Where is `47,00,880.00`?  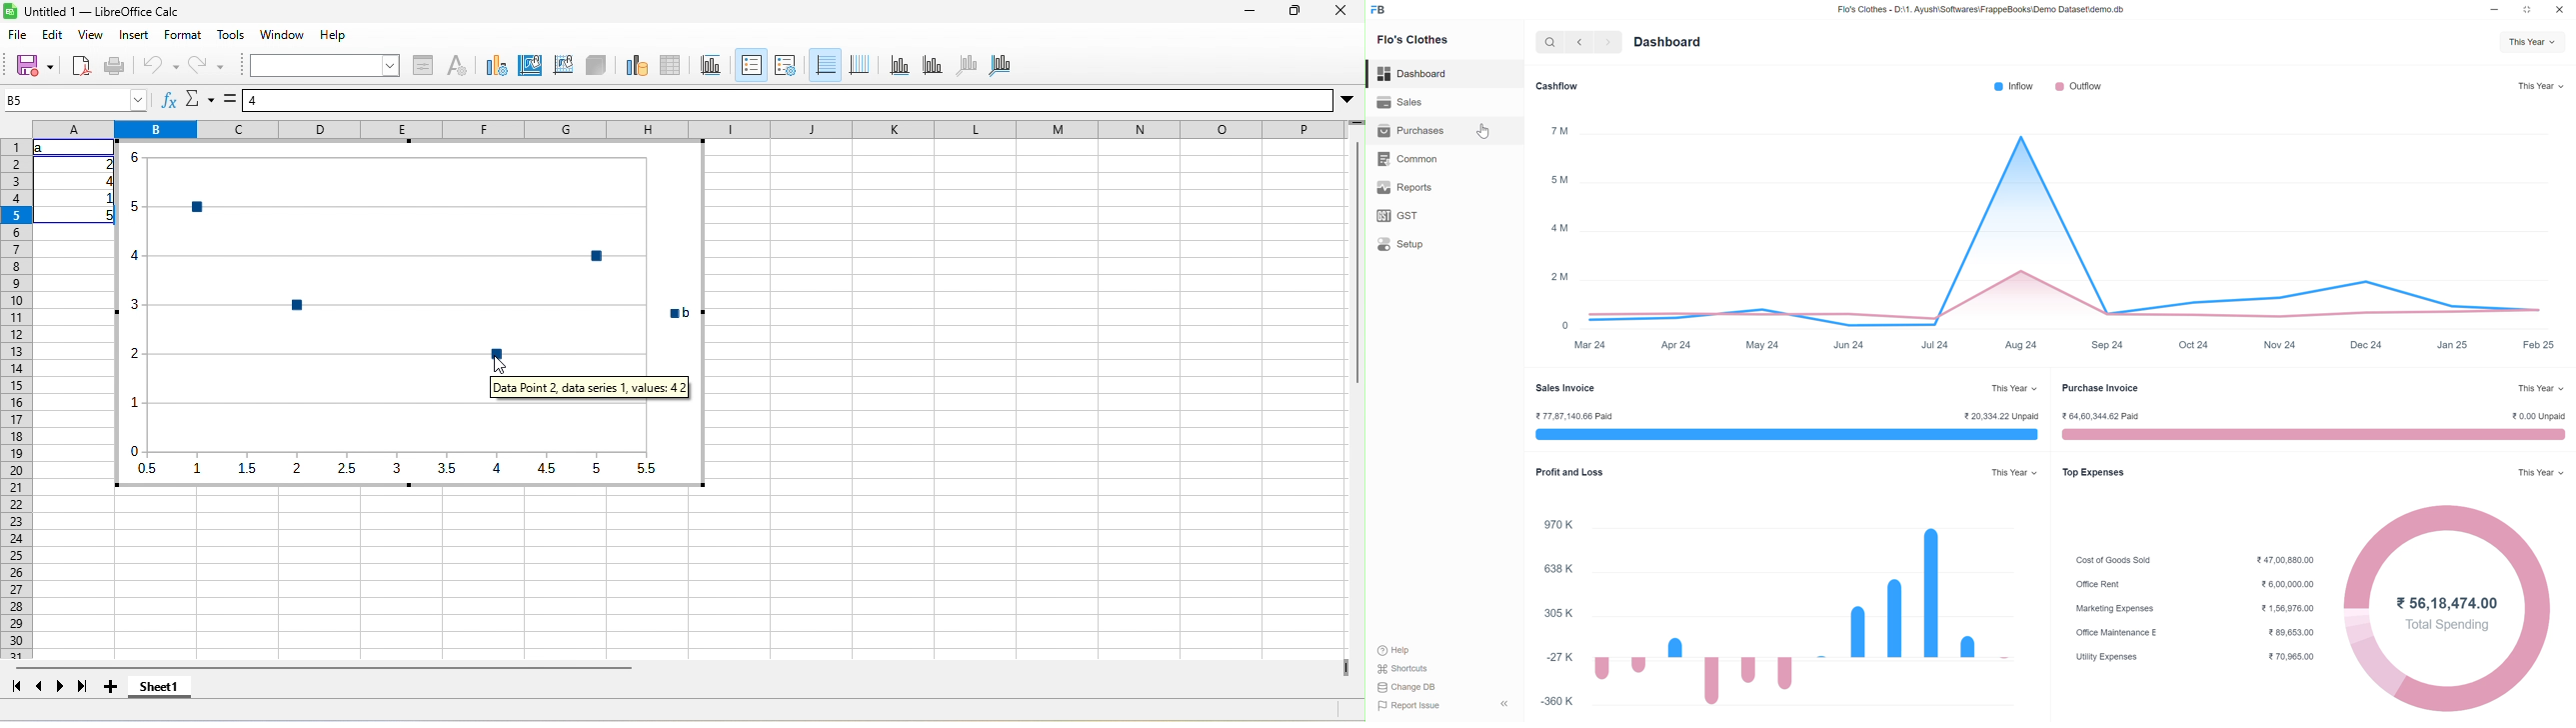 47,00,880.00 is located at coordinates (2285, 560).